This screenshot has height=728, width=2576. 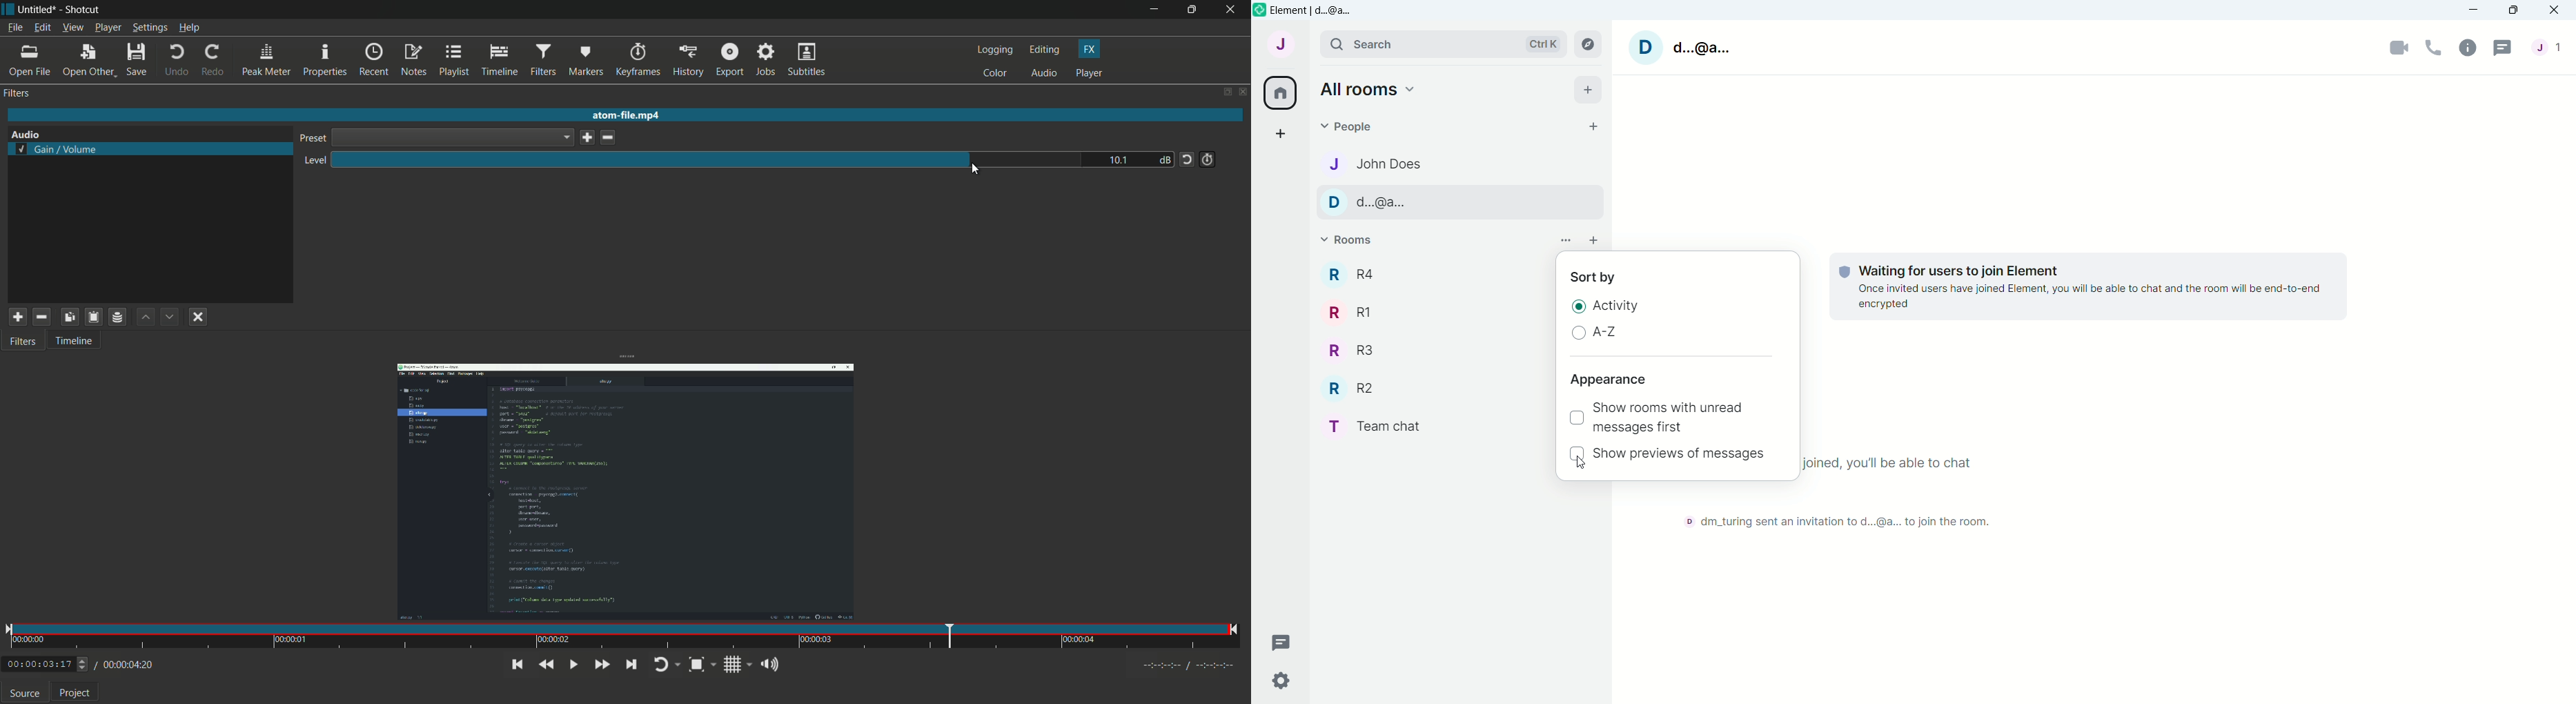 What do you see at coordinates (1376, 164) in the screenshot?
I see `J John Does` at bounding box center [1376, 164].